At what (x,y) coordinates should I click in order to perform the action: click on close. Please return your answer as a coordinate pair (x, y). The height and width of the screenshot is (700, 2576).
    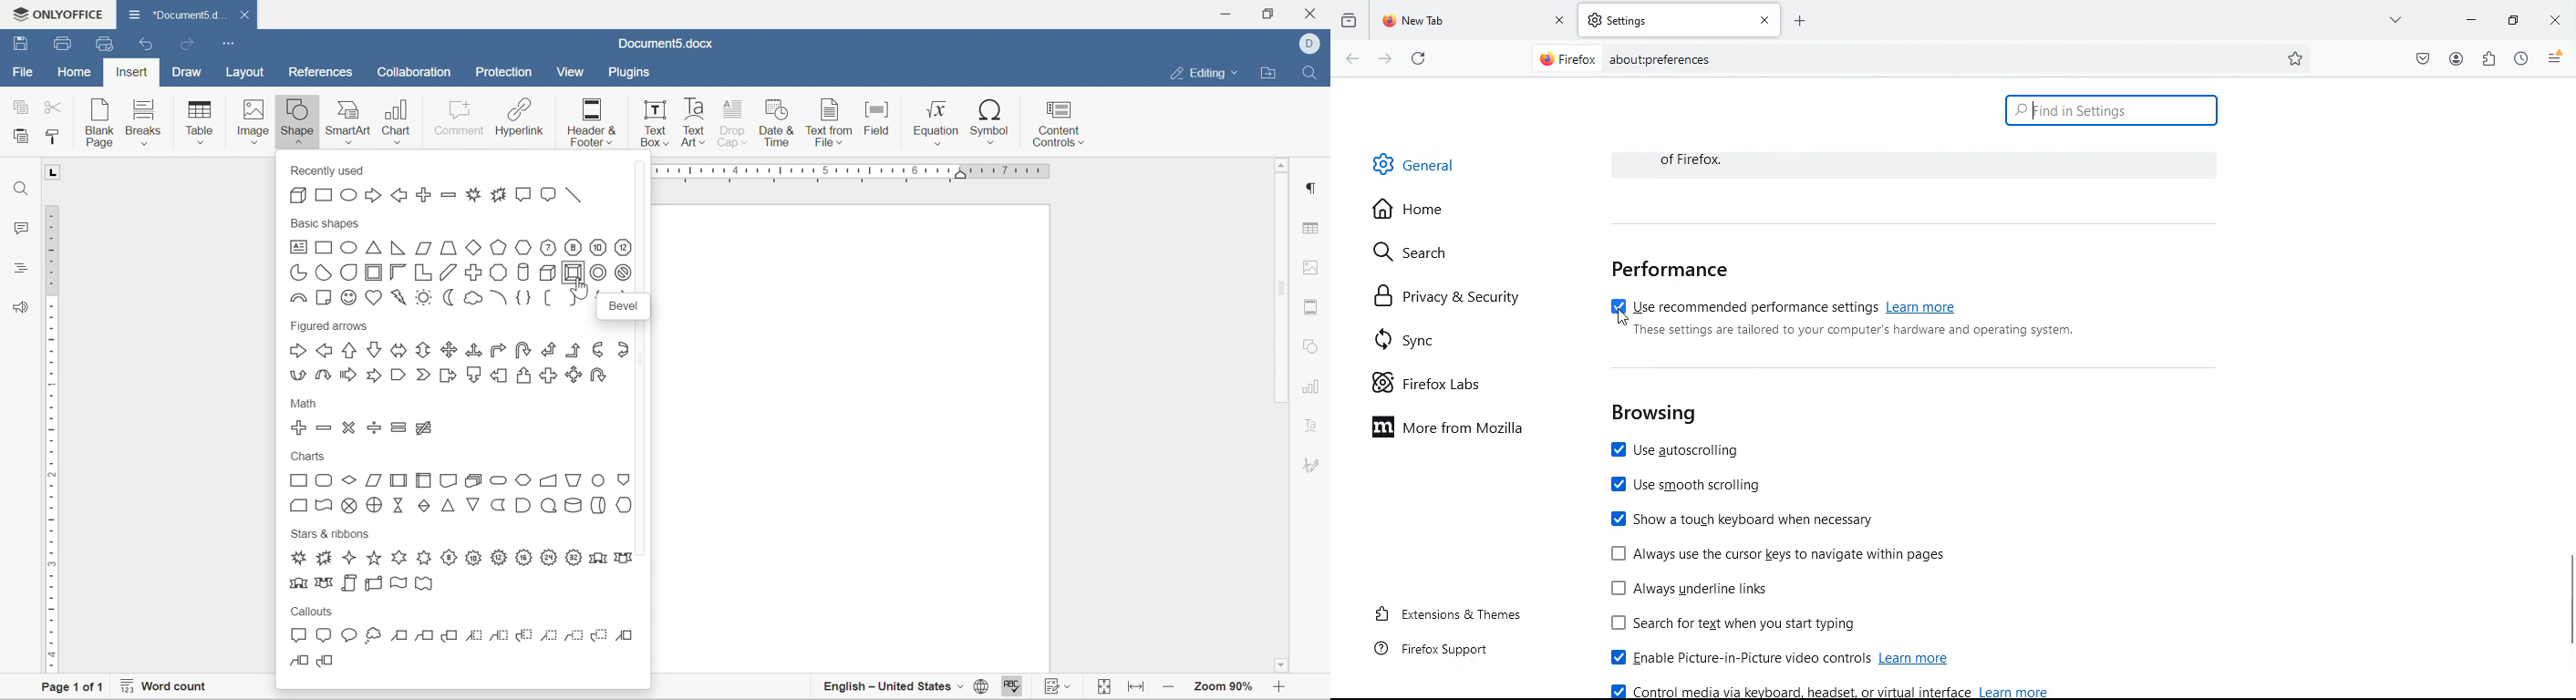
    Looking at the image, I should click on (1314, 13).